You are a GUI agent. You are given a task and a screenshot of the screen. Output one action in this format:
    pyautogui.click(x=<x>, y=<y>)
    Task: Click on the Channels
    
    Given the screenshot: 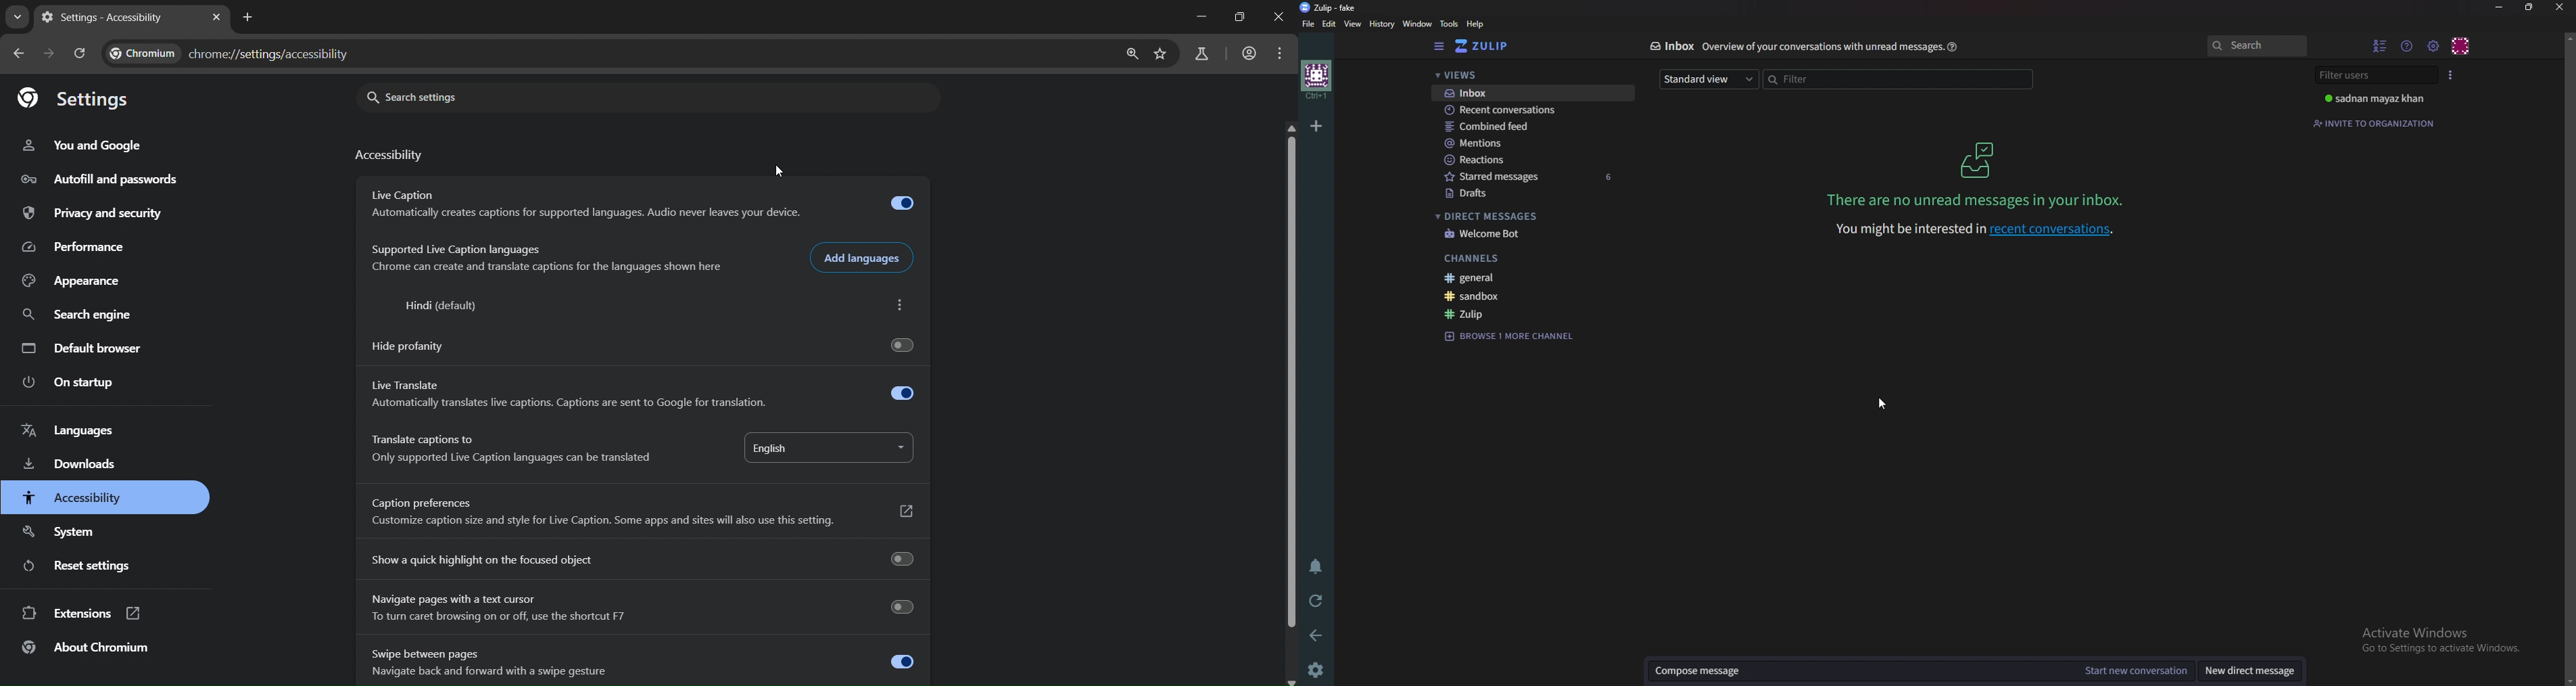 What is the action you would take?
    pyautogui.click(x=1513, y=258)
    